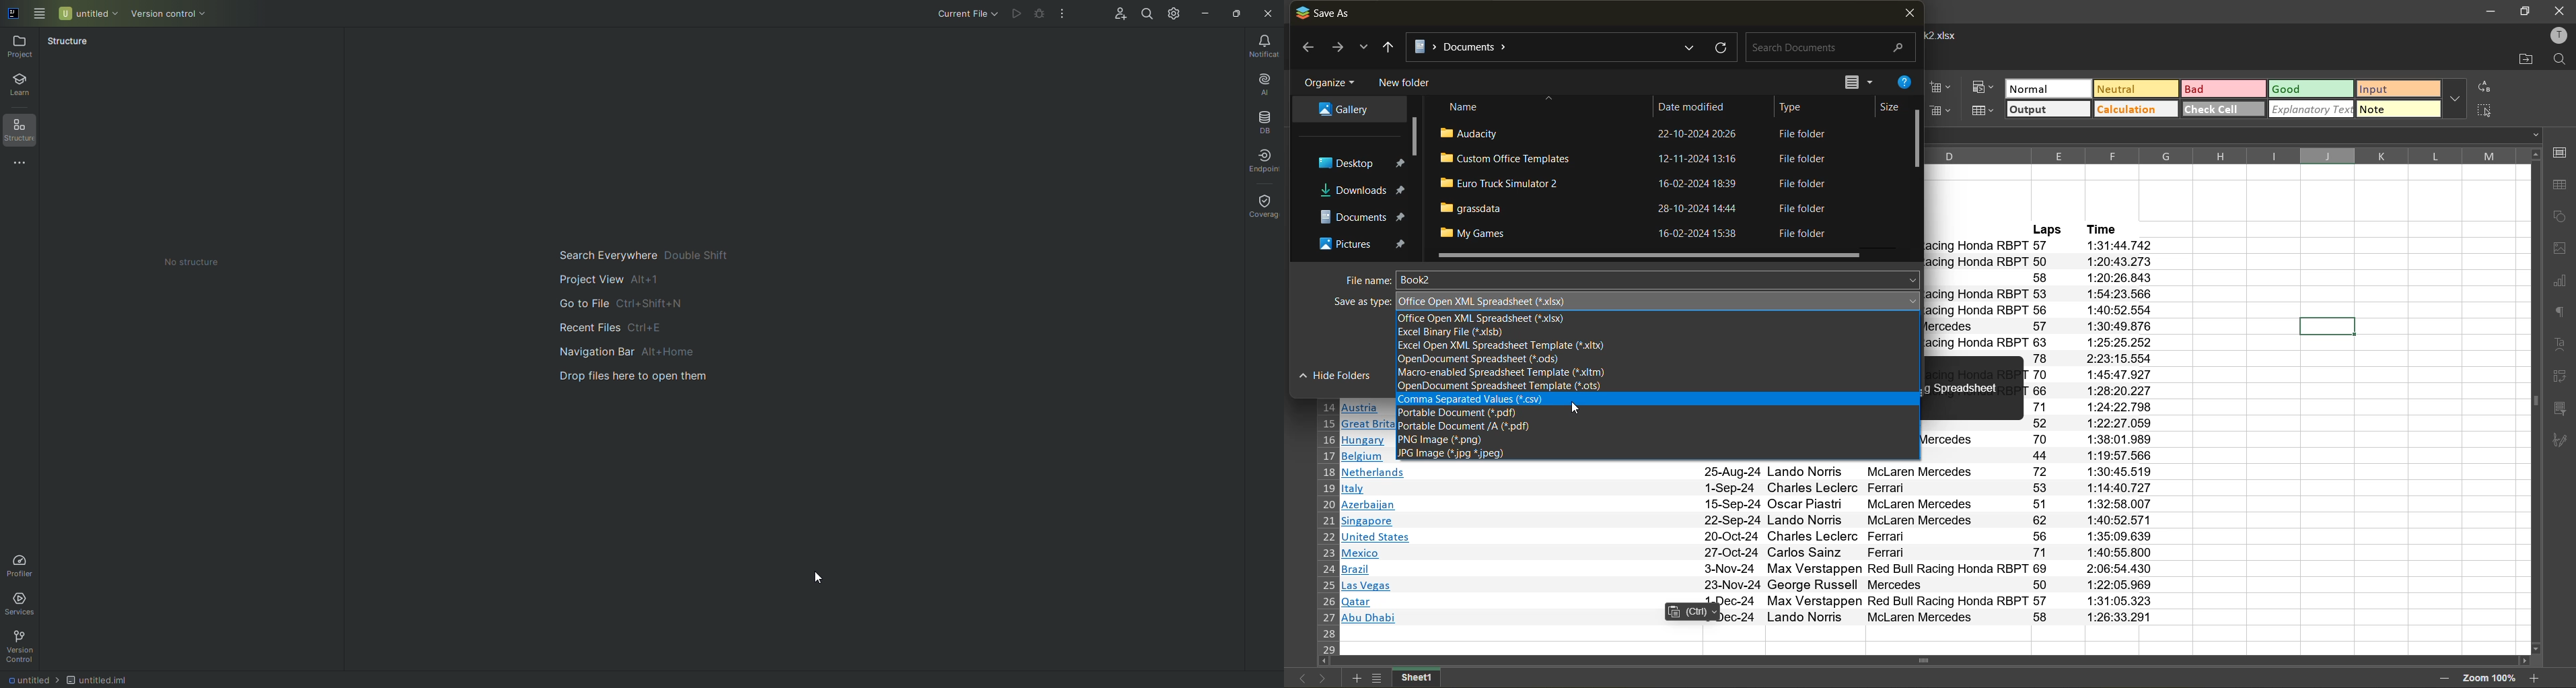  Describe the element at coordinates (2561, 60) in the screenshot. I see `find` at that location.